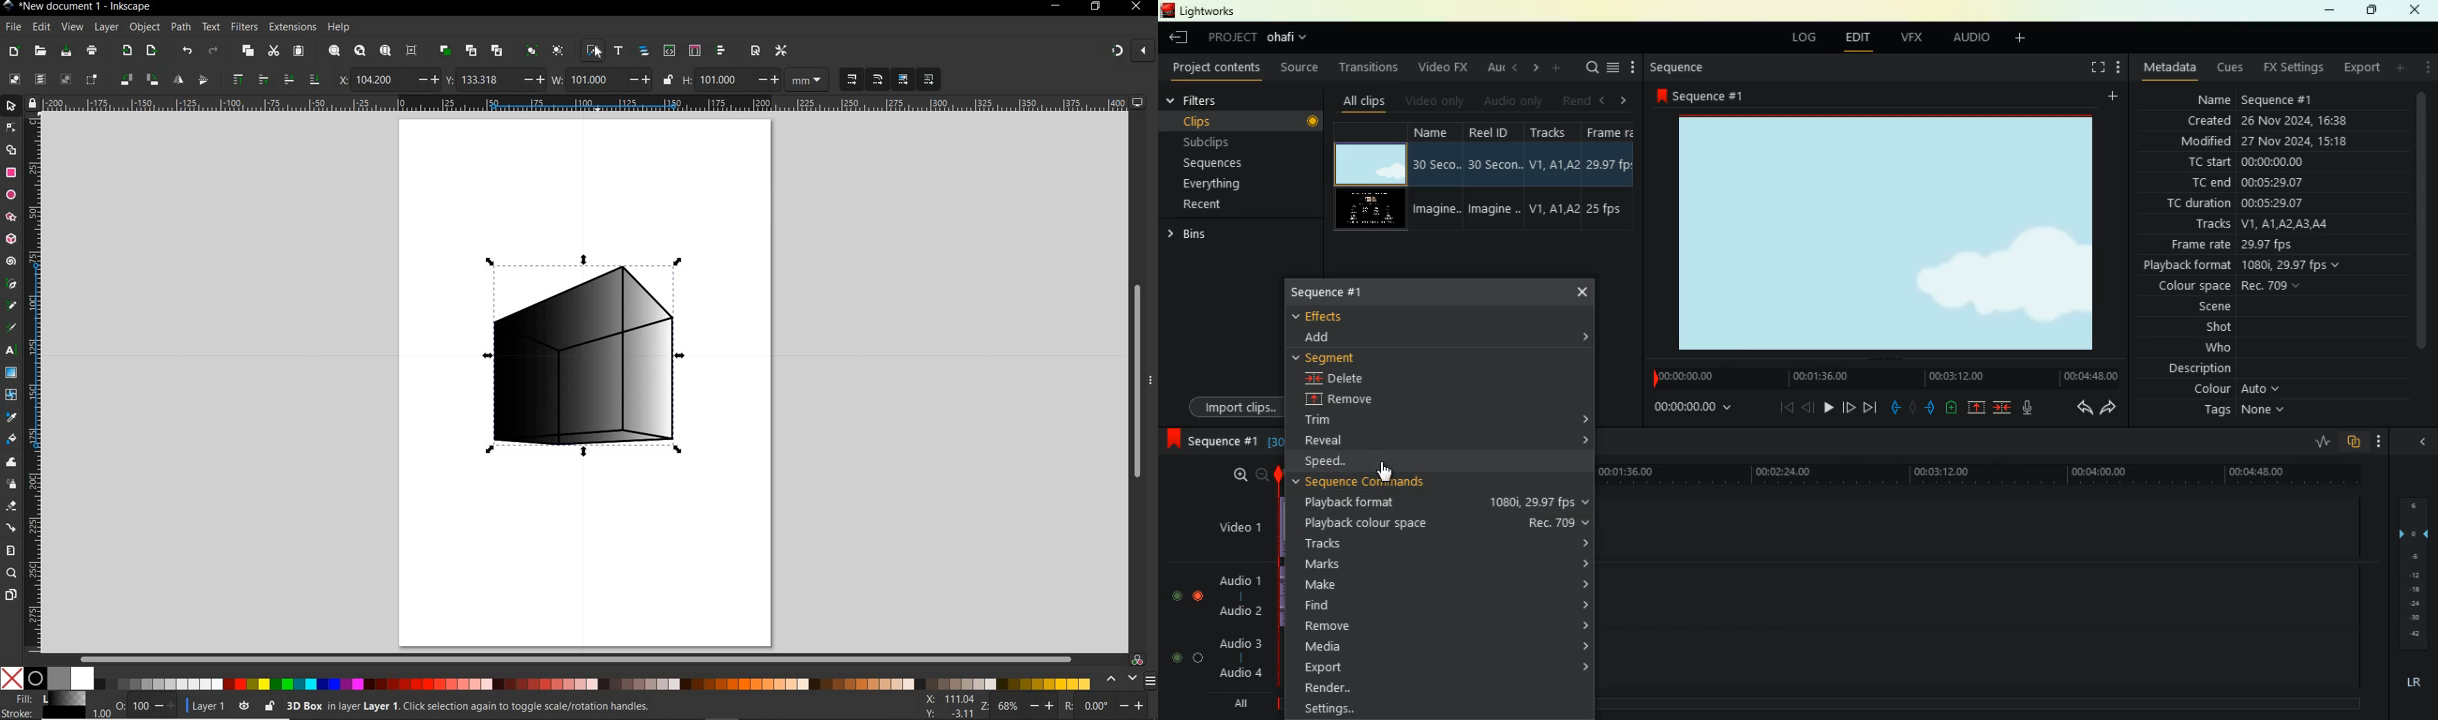 This screenshot has width=2464, height=728. I want to click on increase/decrease, so click(1043, 705).